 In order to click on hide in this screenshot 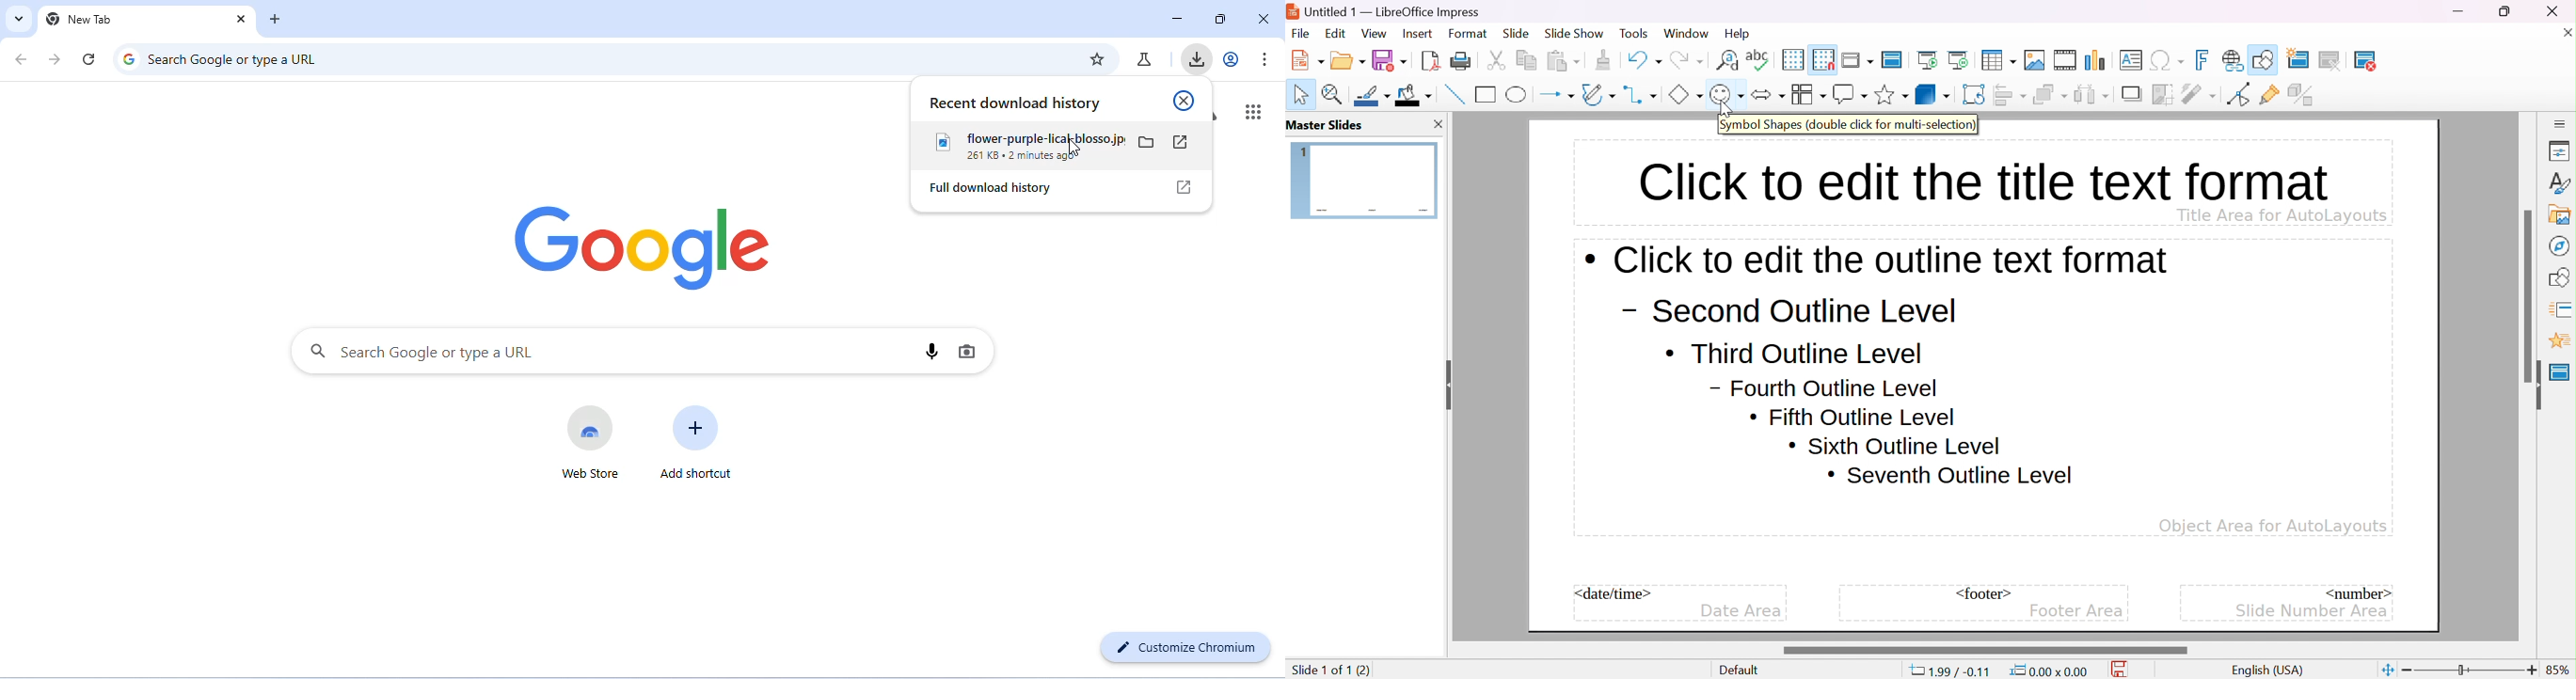, I will do `click(2535, 385)`.